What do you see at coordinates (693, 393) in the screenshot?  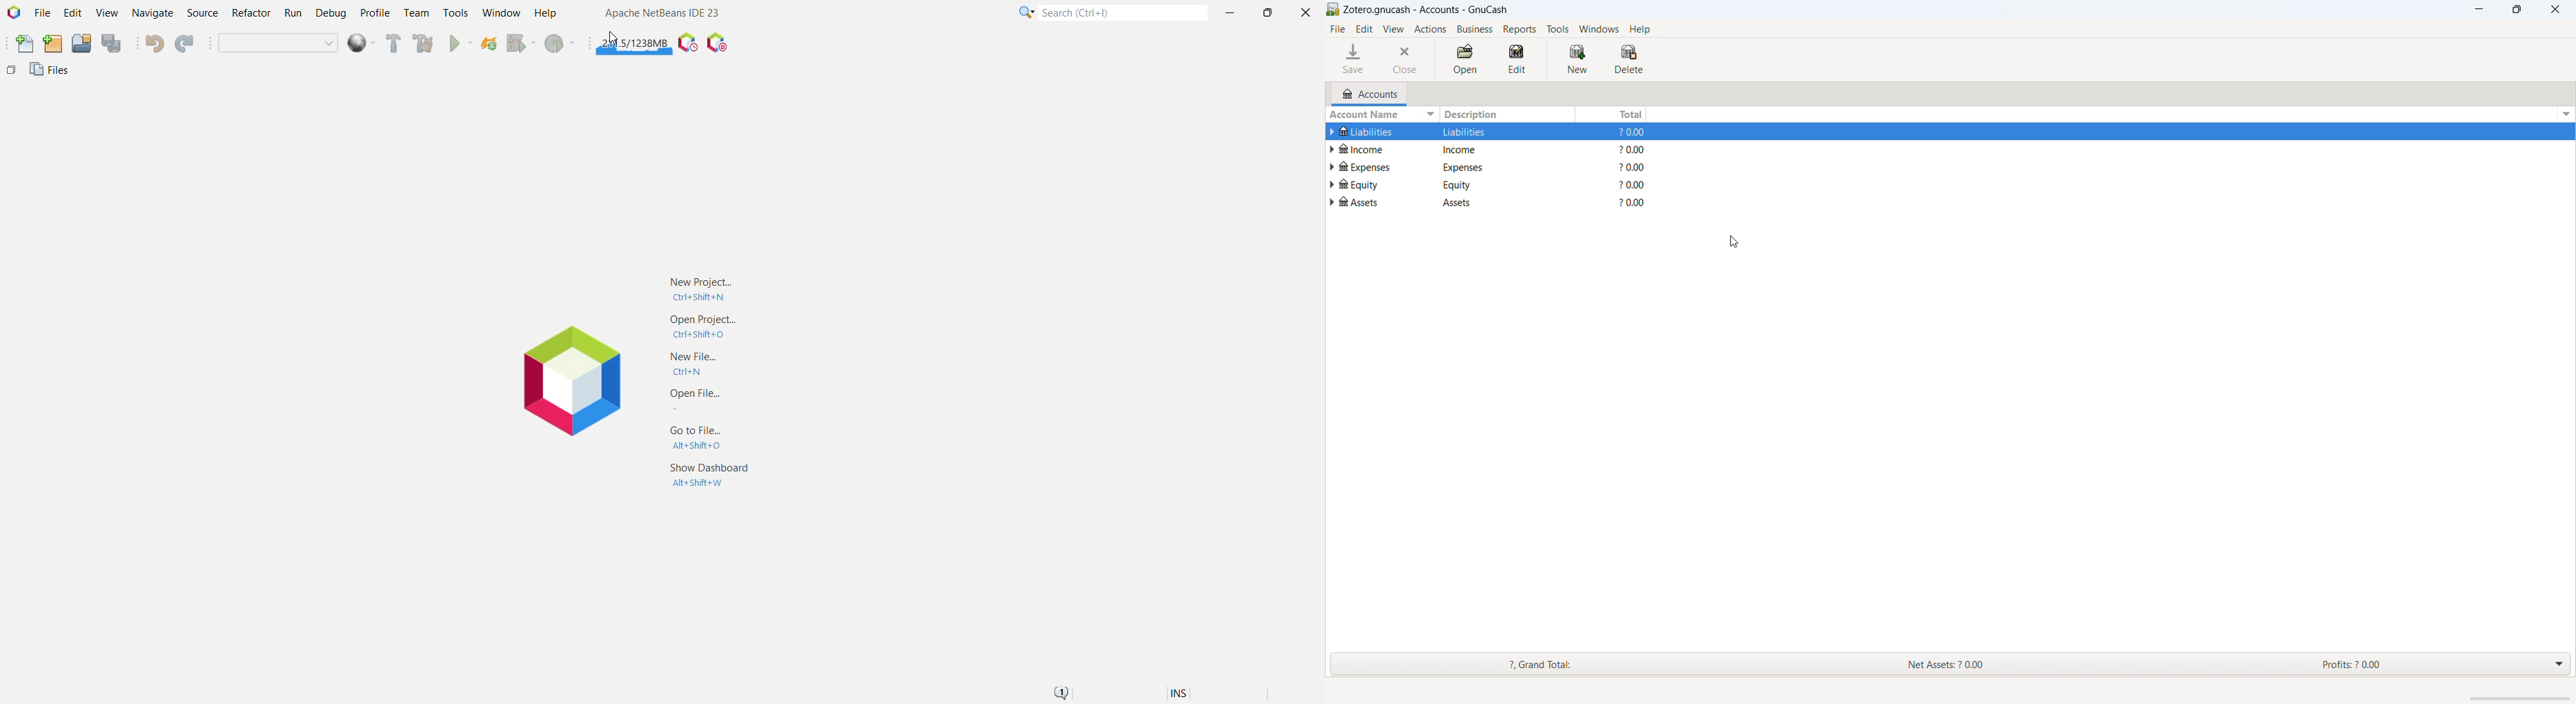 I see `Open File` at bounding box center [693, 393].